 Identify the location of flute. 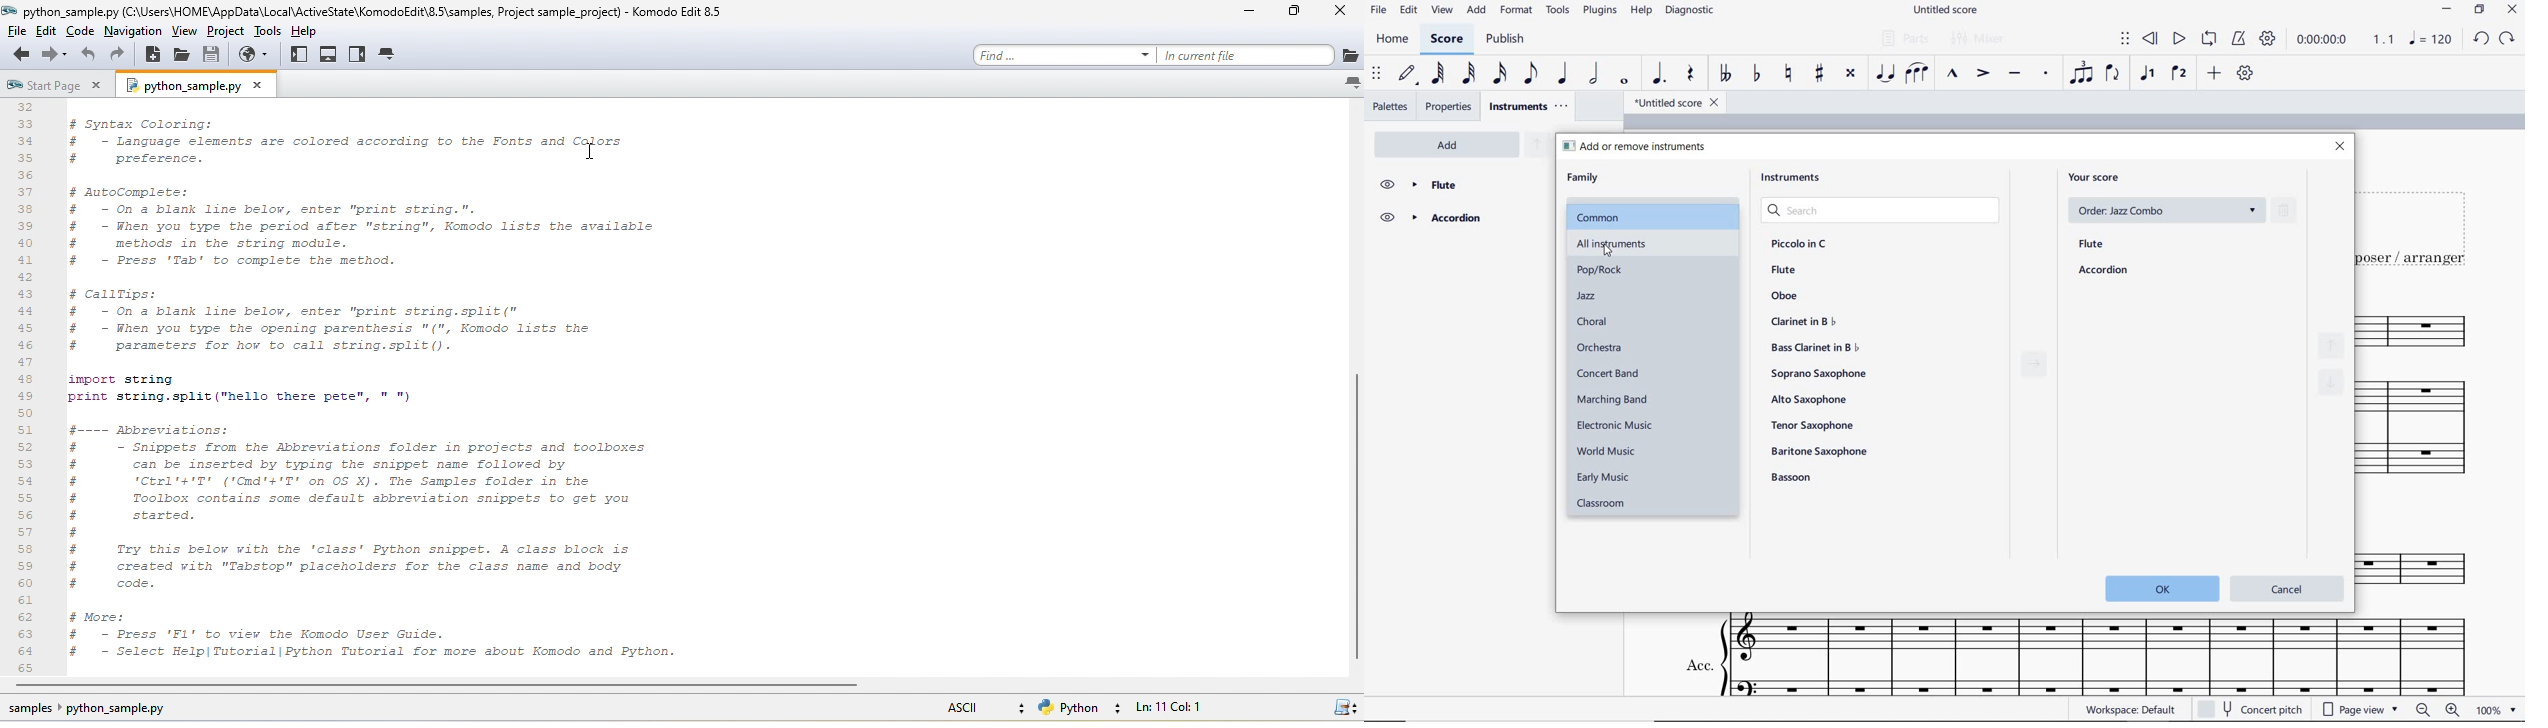
(1784, 271).